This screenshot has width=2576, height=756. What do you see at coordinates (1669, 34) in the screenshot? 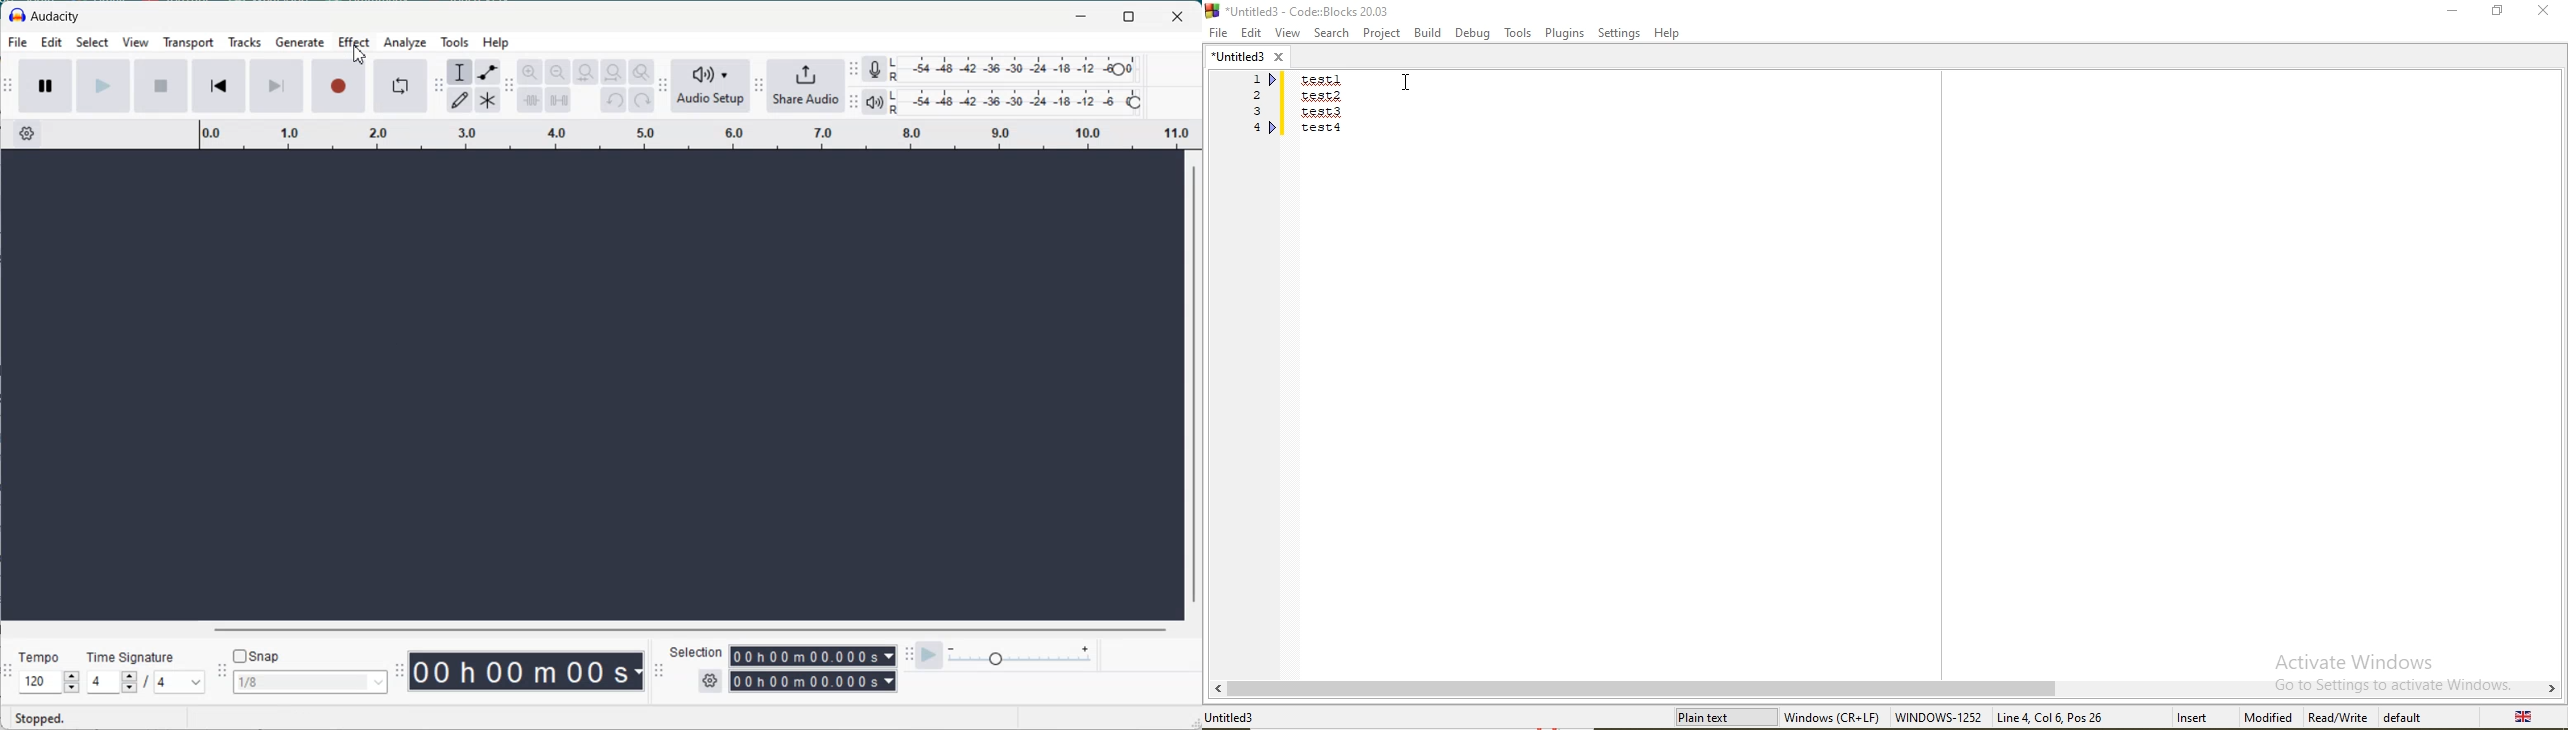
I see `Help` at bounding box center [1669, 34].